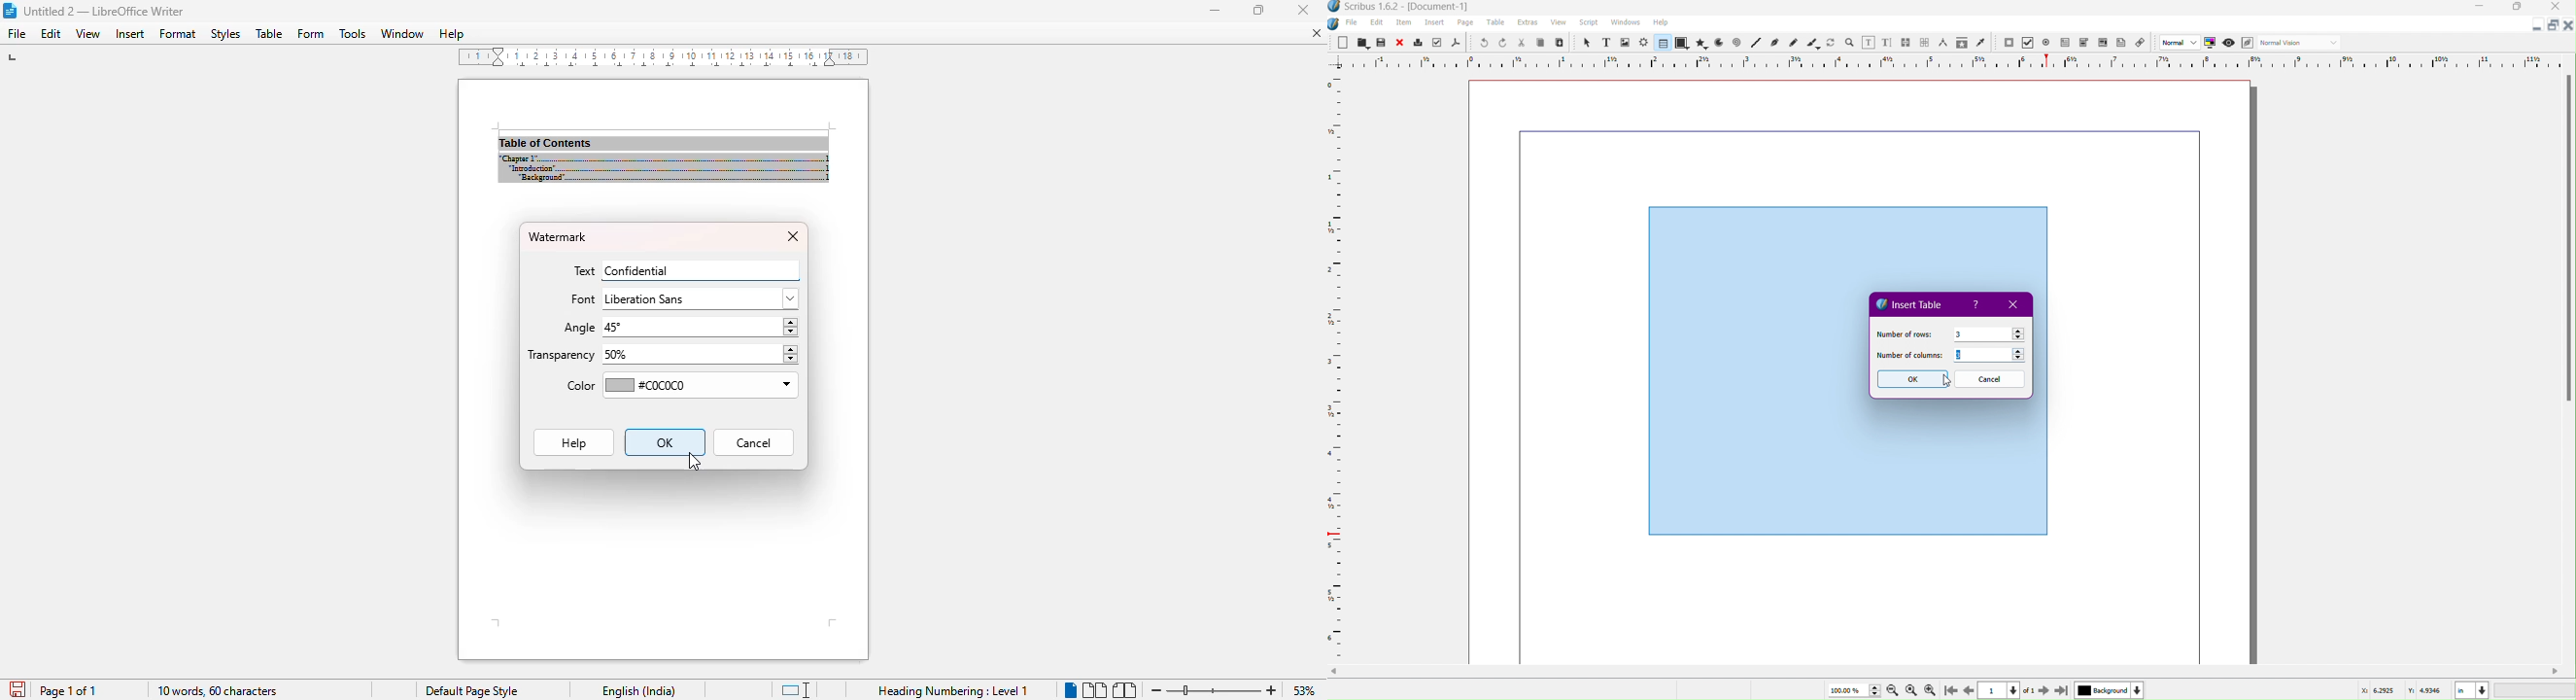 Image resolution: width=2576 pixels, height=700 pixels. What do you see at coordinates (1989, 333) in the screenshot?
I see `Rows` at bounding box center [1989, 333].